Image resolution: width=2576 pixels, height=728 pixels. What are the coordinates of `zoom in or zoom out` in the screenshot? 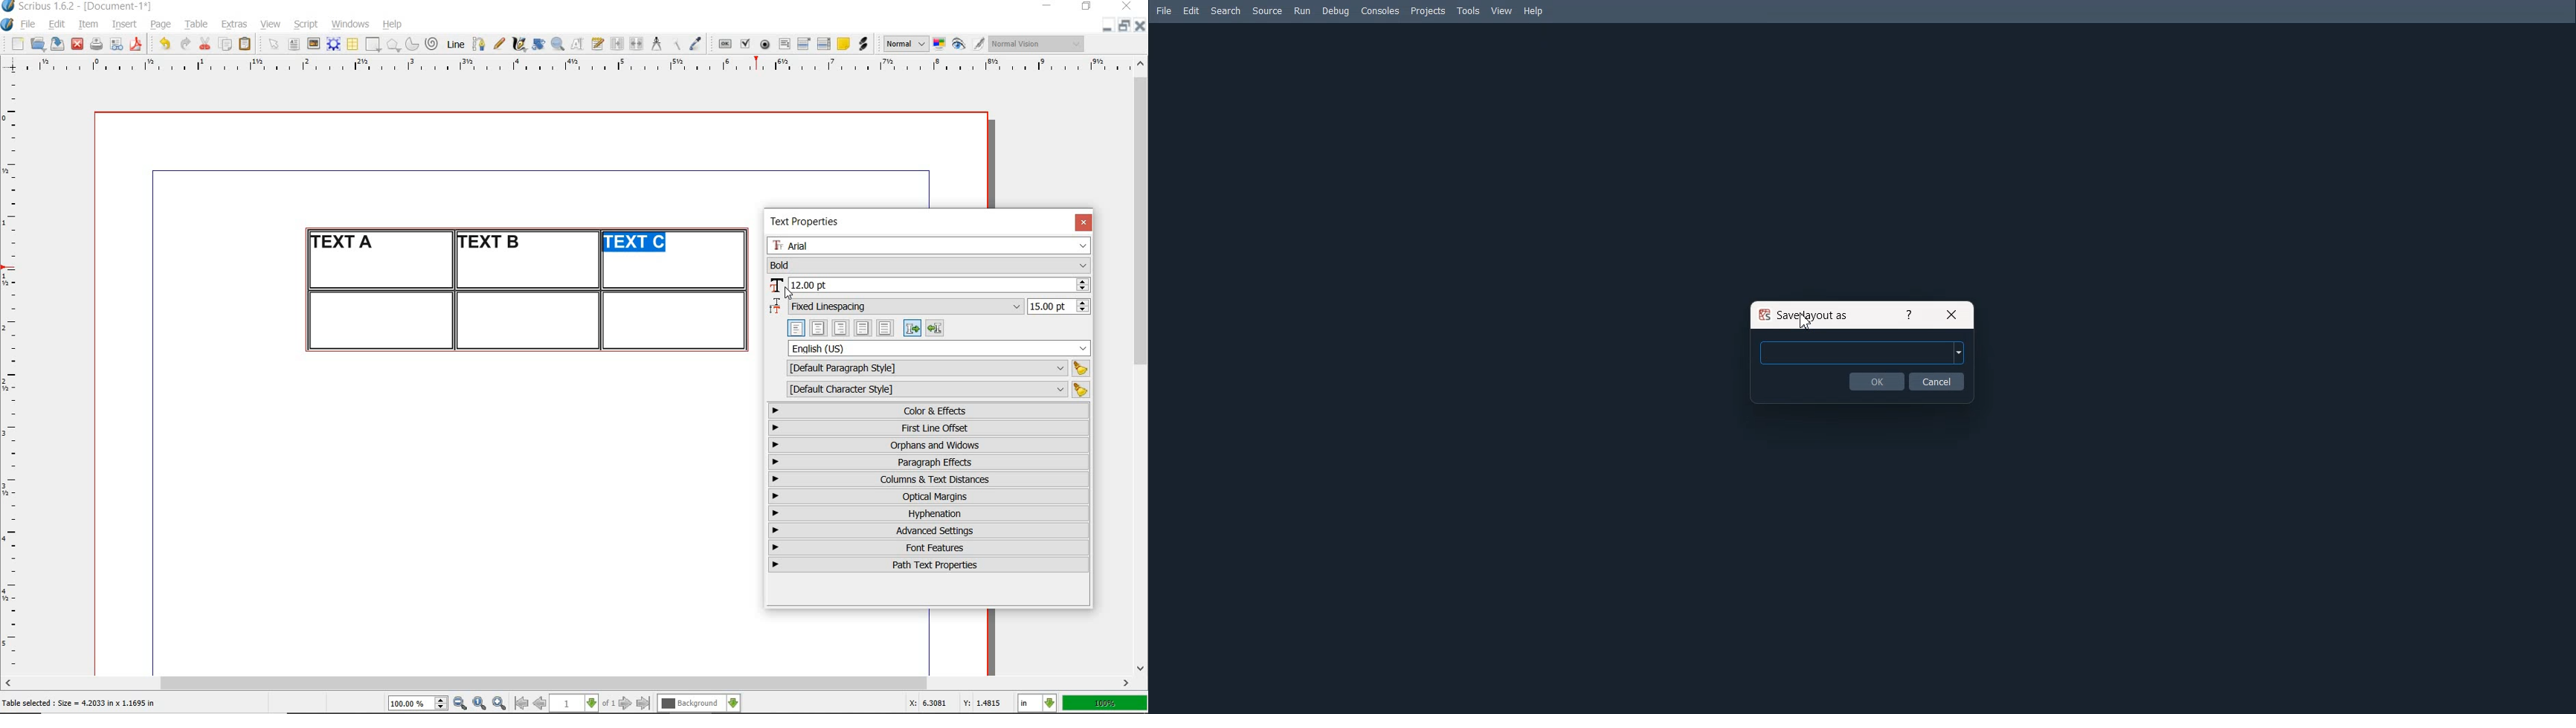 It's located at (558, 44).